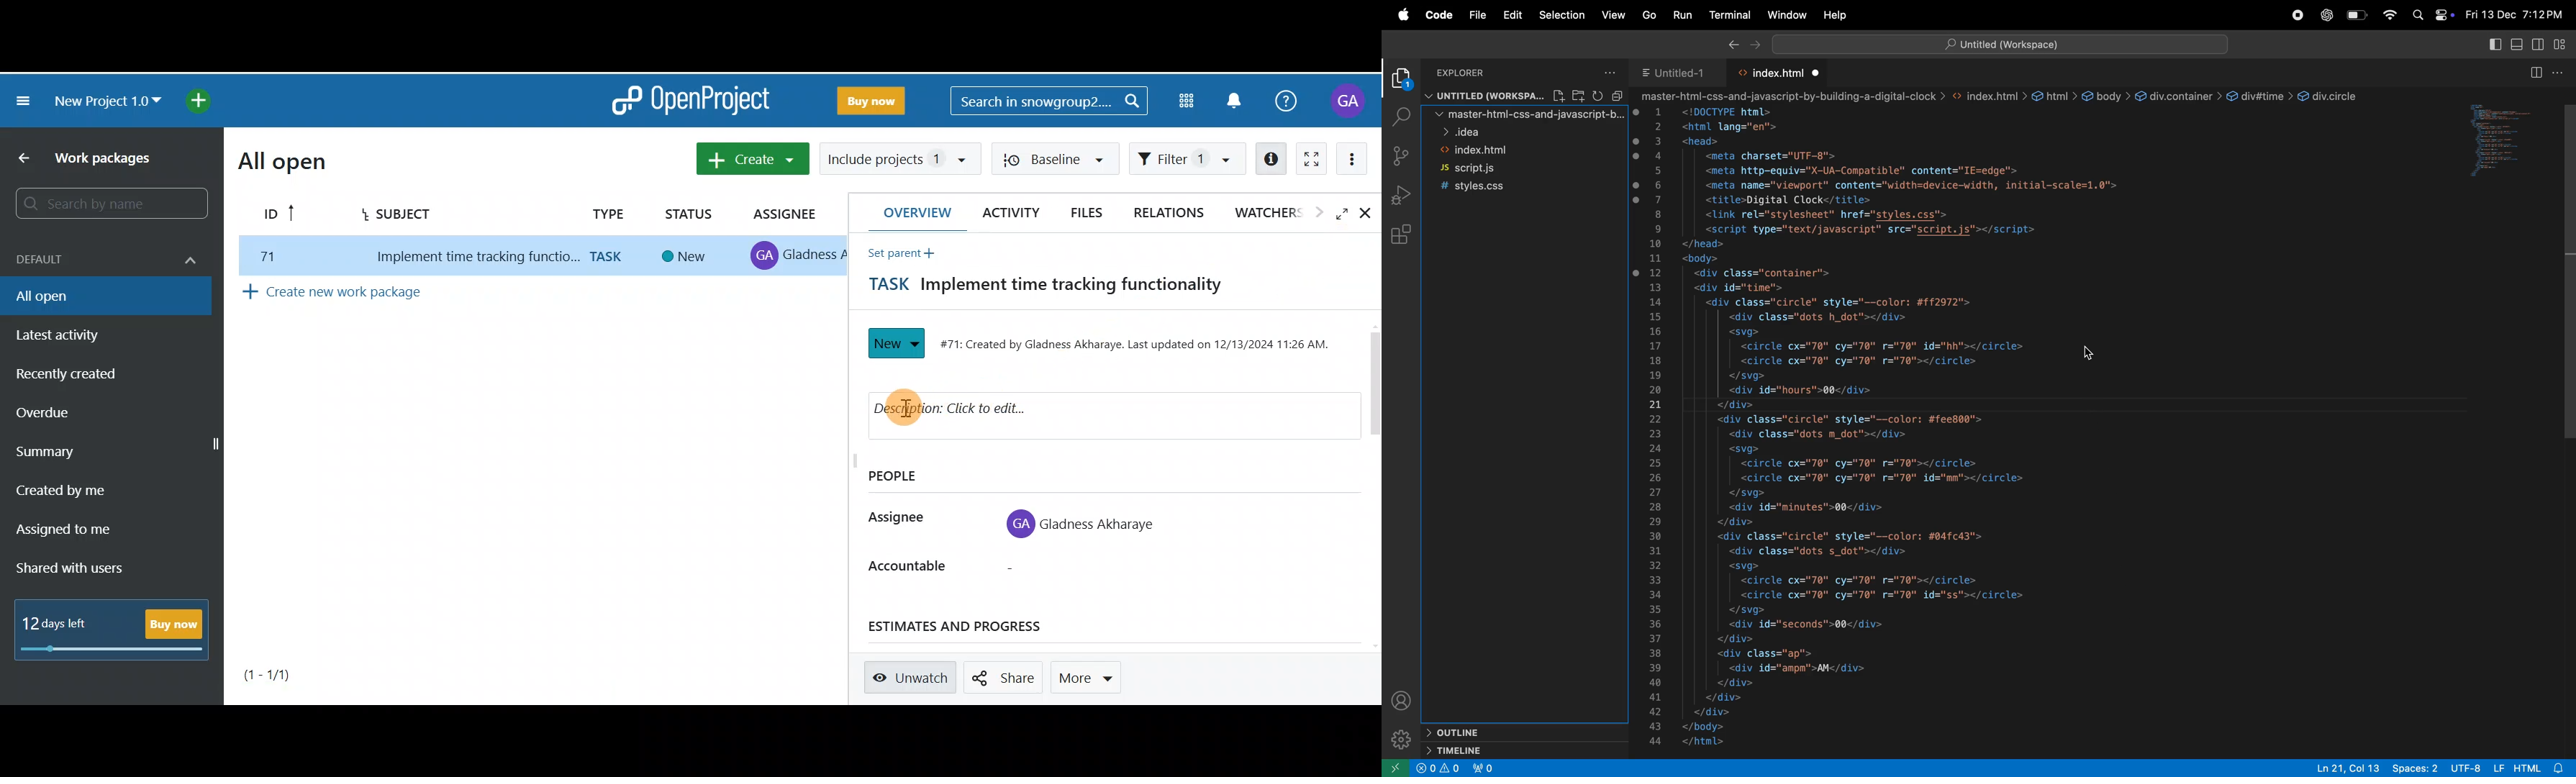 The height and width of the screenshot is (784, 2576). Describe the element at coordinates (275, 215) in the screenshot. I see `ID` at that location.